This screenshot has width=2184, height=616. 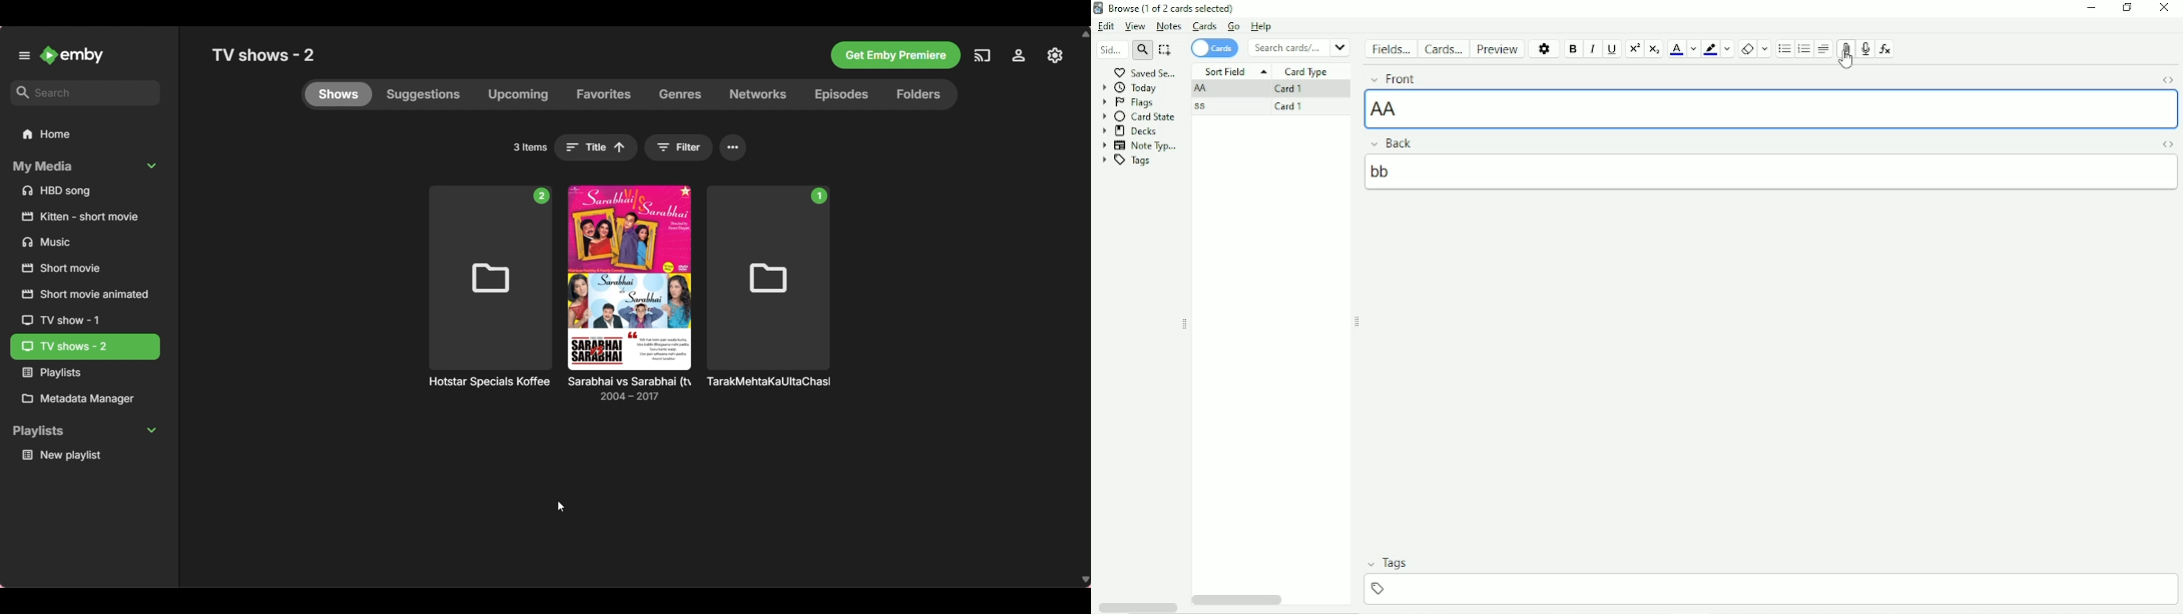 I want to click on Resize, so click(x=1186, y=324).